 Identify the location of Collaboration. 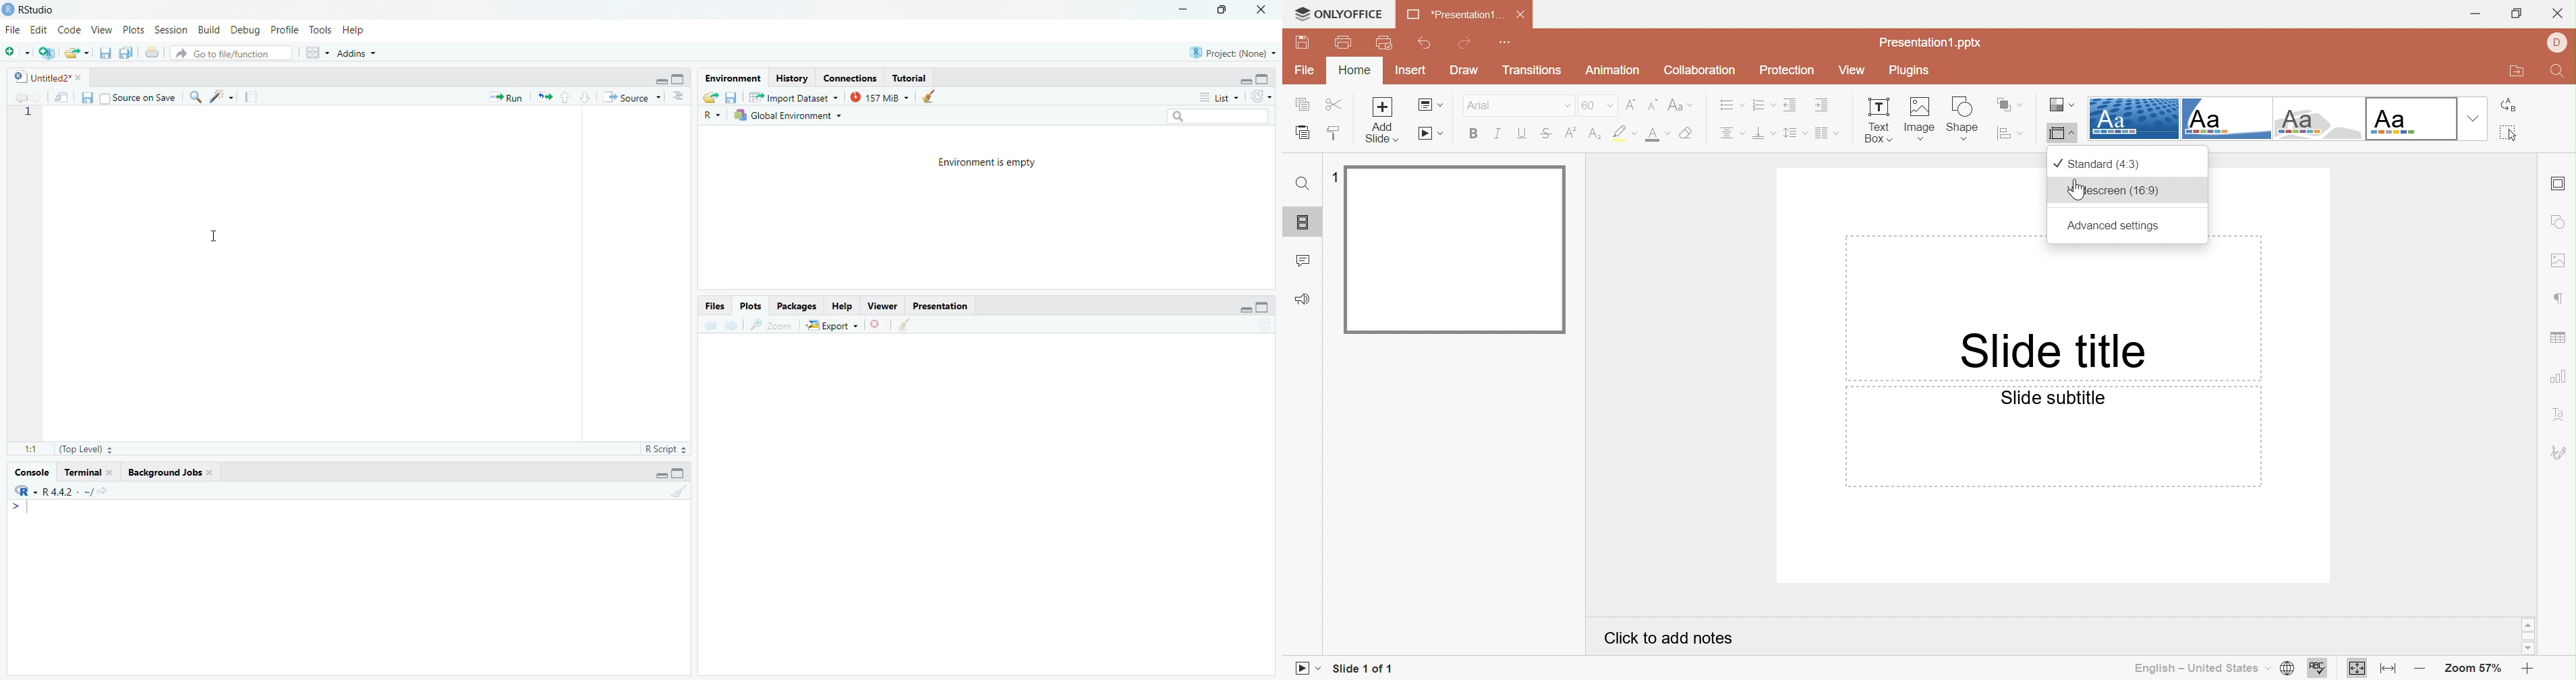
(1702, 69).